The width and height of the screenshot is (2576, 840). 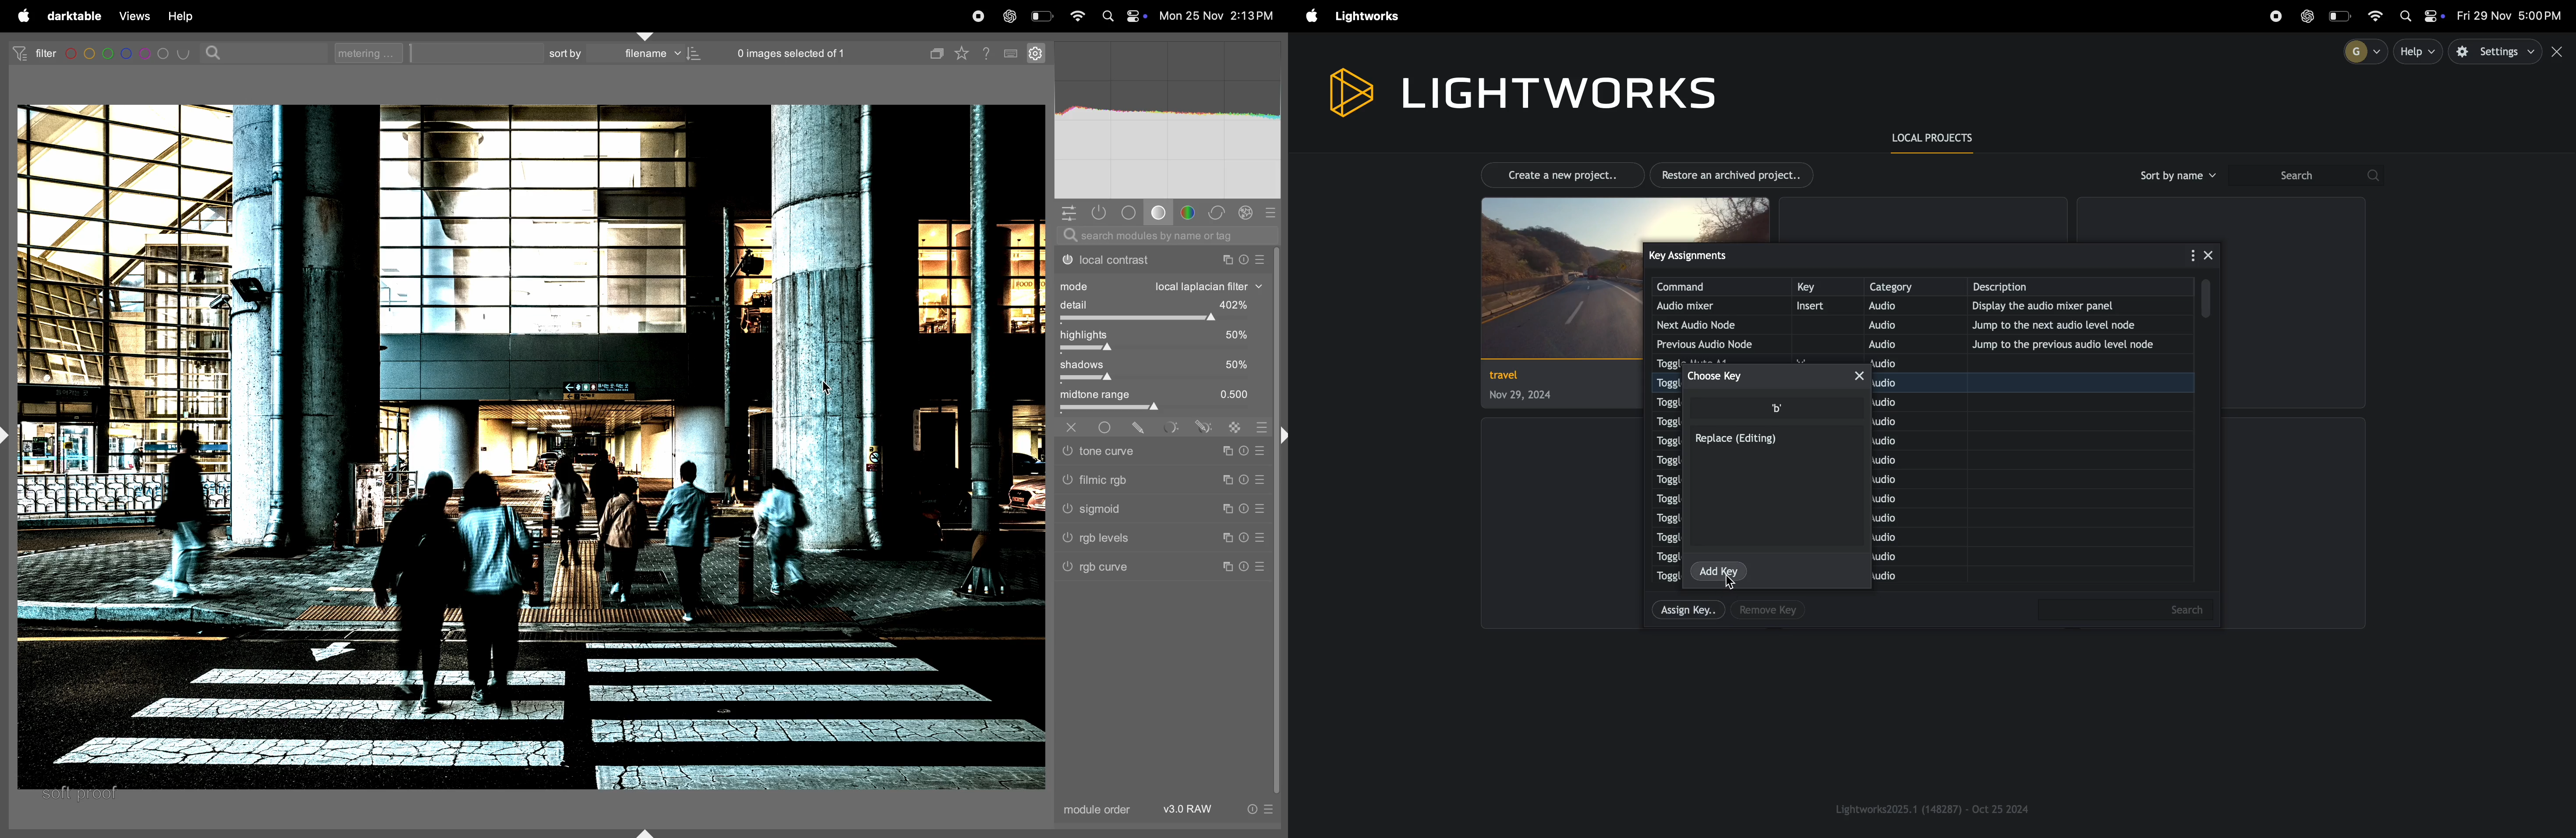 What do you see at coordinates (1708, 325) in the screenshot?
I see `next audio node` at bounding box center [1708, 325].